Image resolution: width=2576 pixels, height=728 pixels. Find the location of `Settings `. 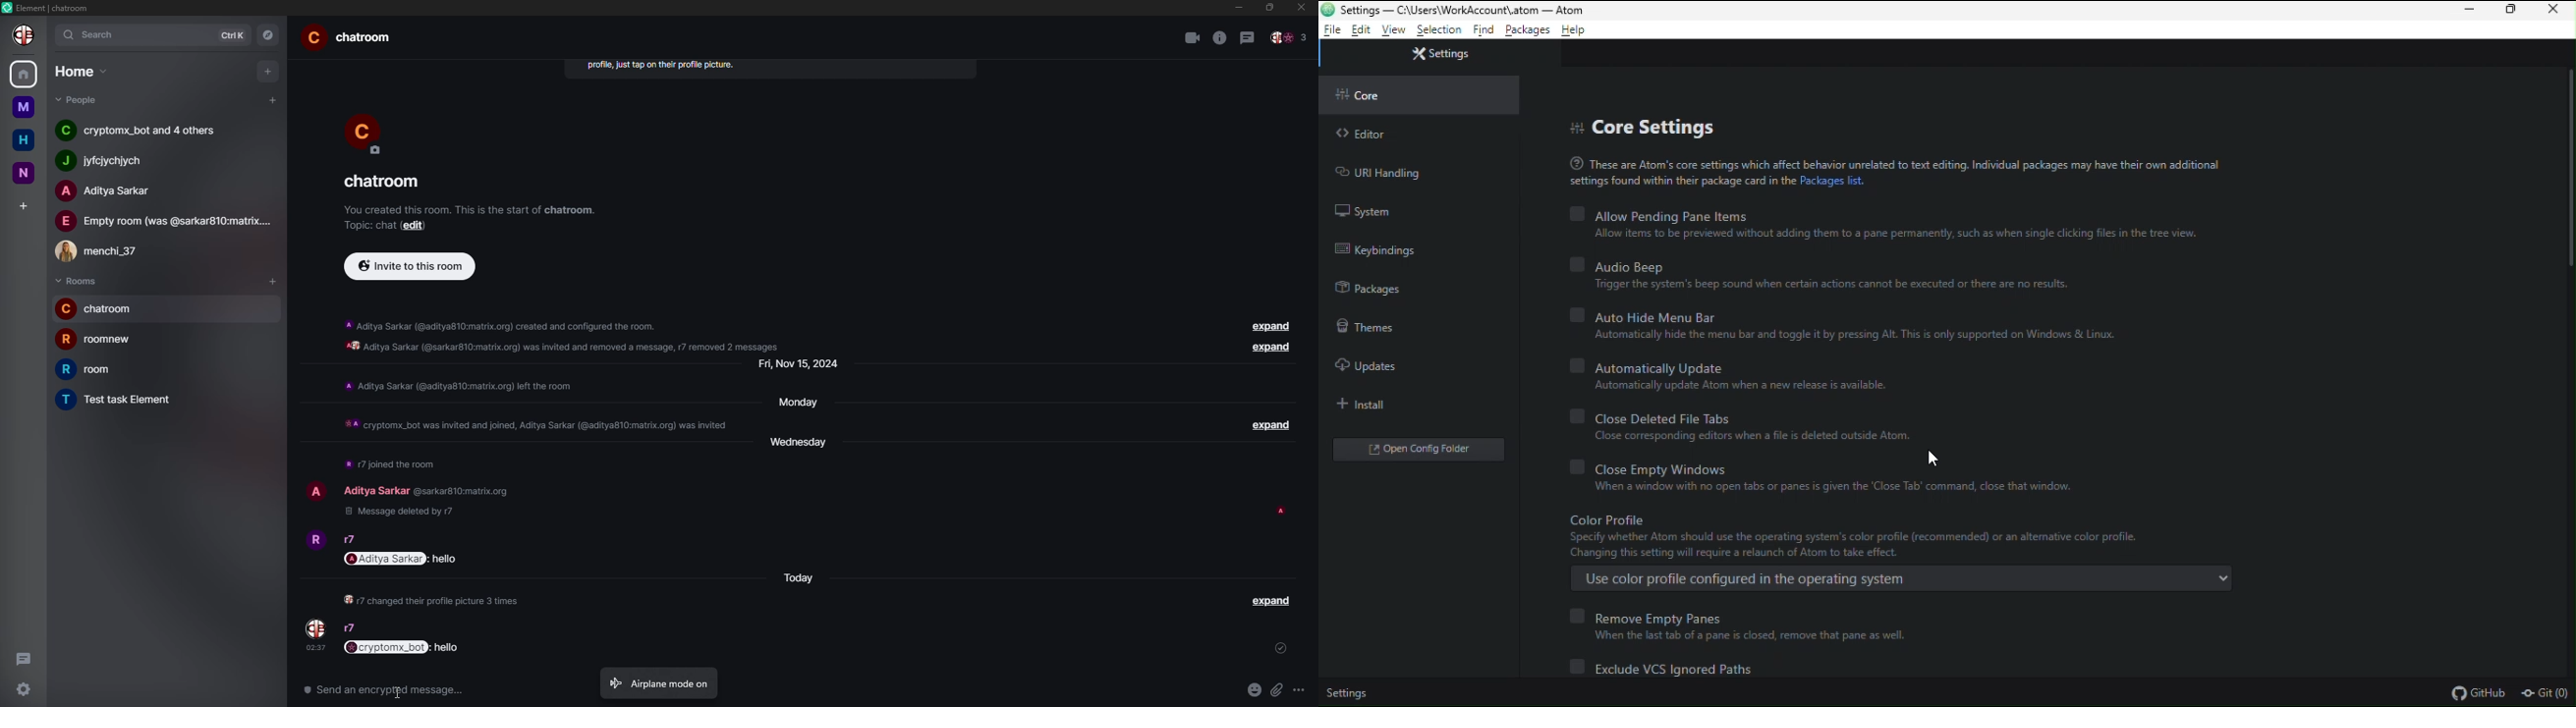

Settings  is located at coordinates (1348, 695).